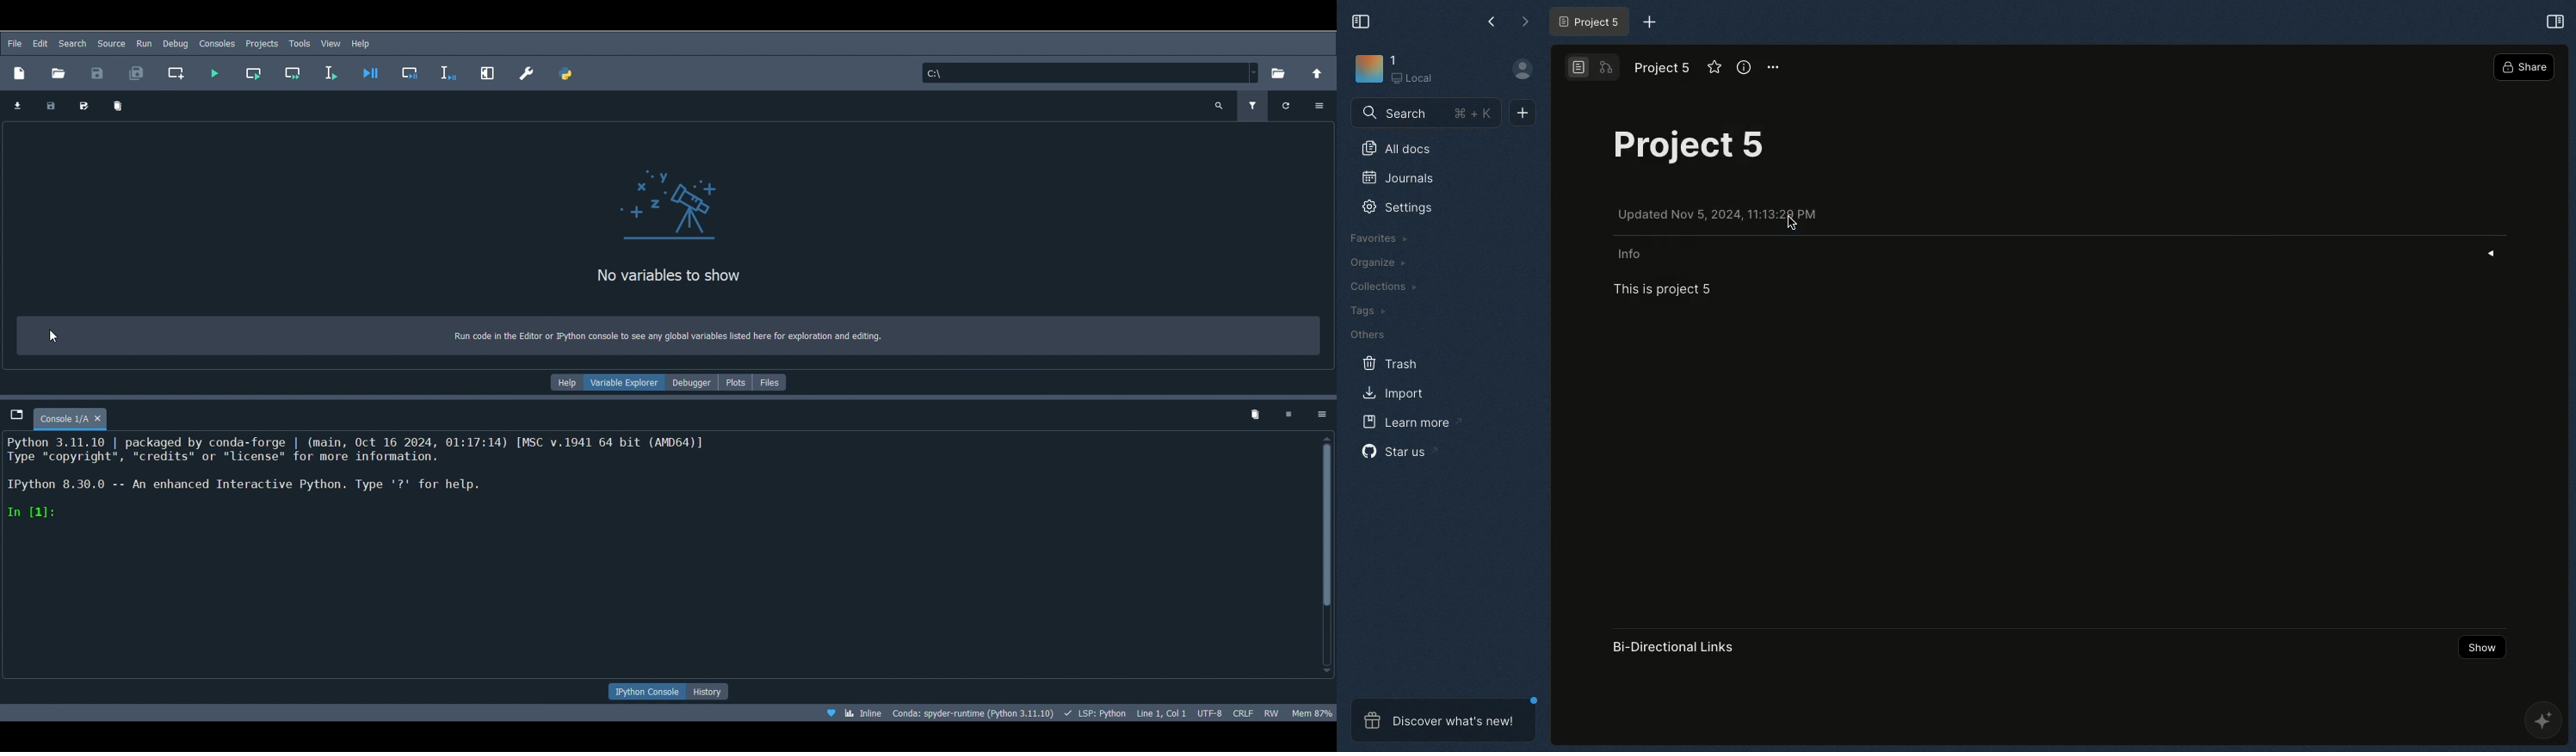 This screenshot has height=756, width=2576. I want to click on Info, so click(1742, 66).